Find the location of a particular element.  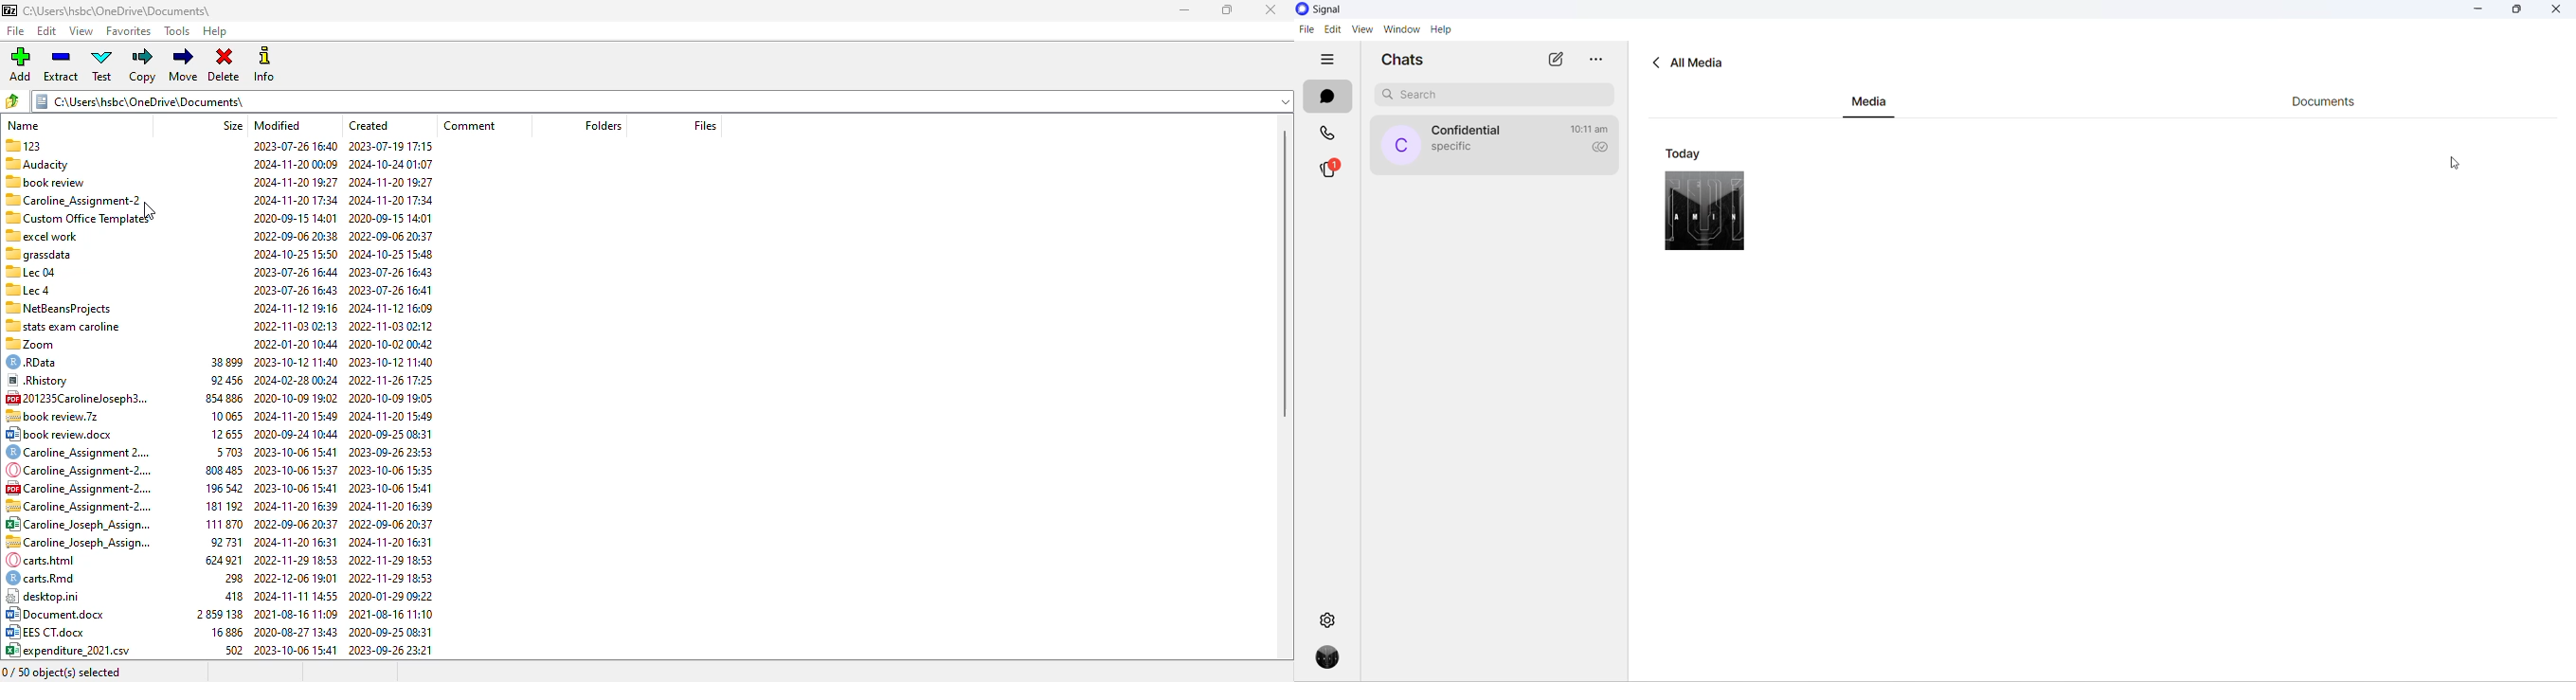

5703 is located at coordinates (227, 455).